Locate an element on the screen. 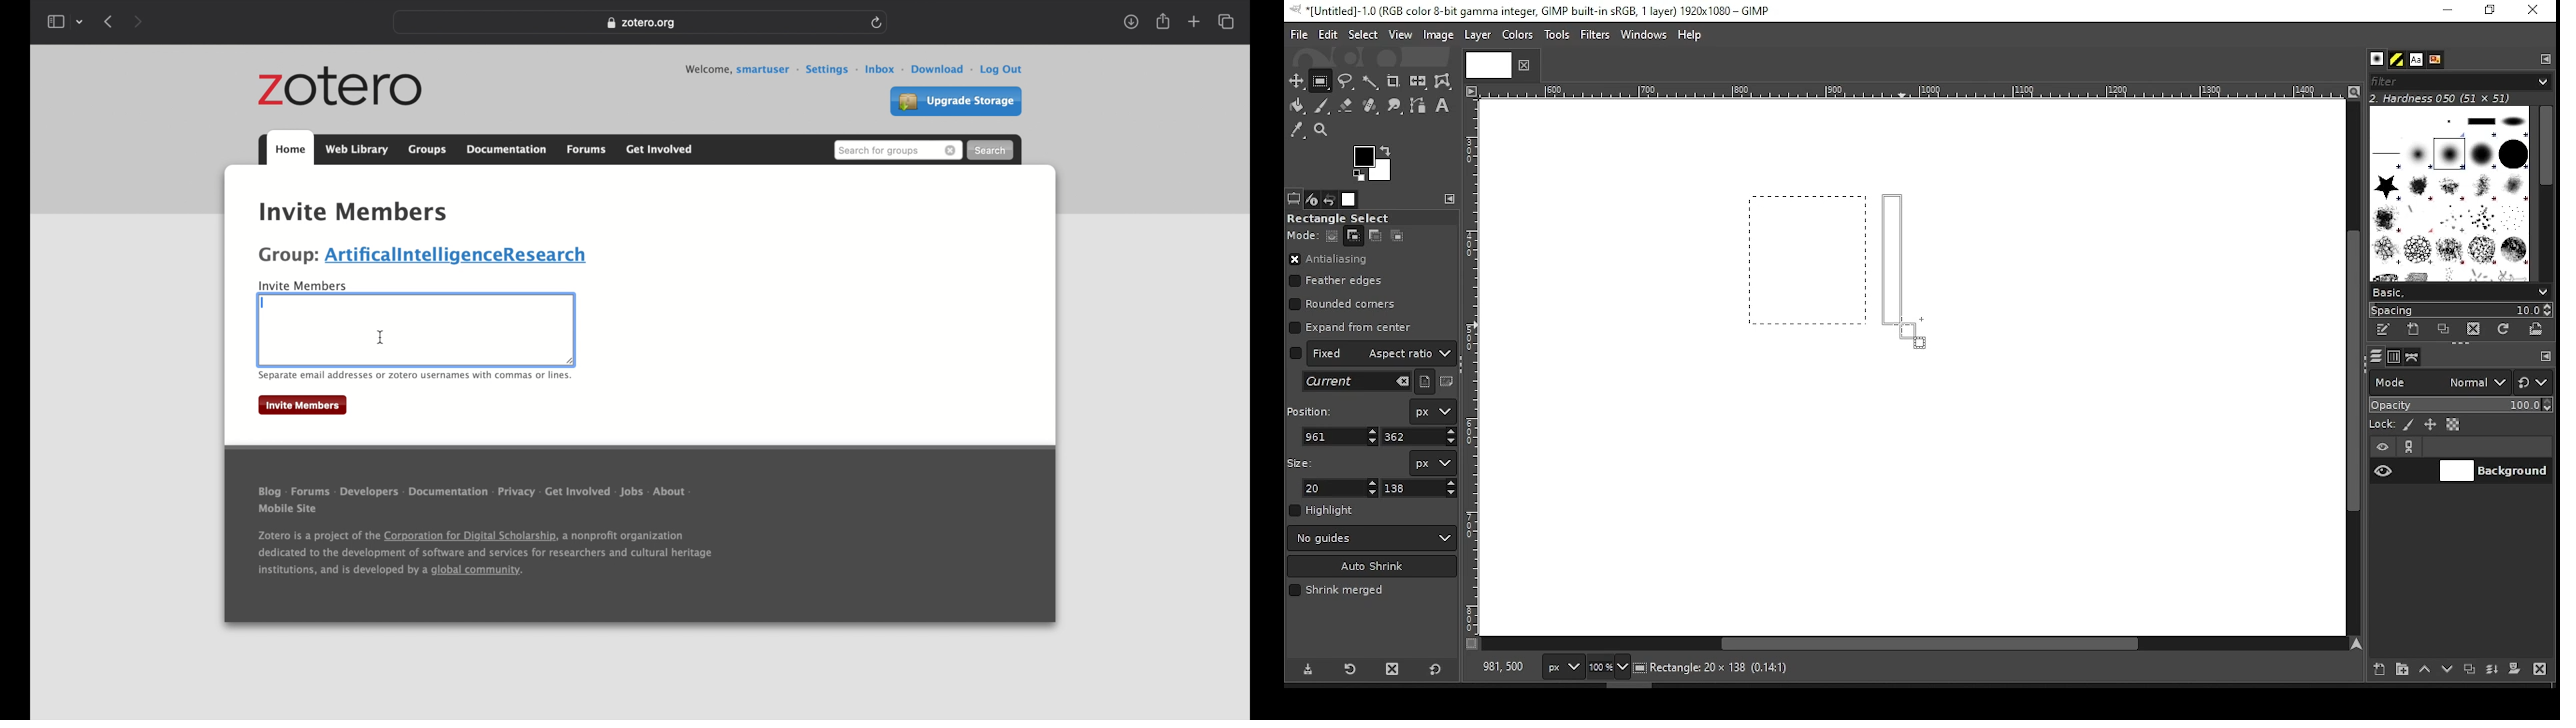  download is located at coordinates (1131, 23).